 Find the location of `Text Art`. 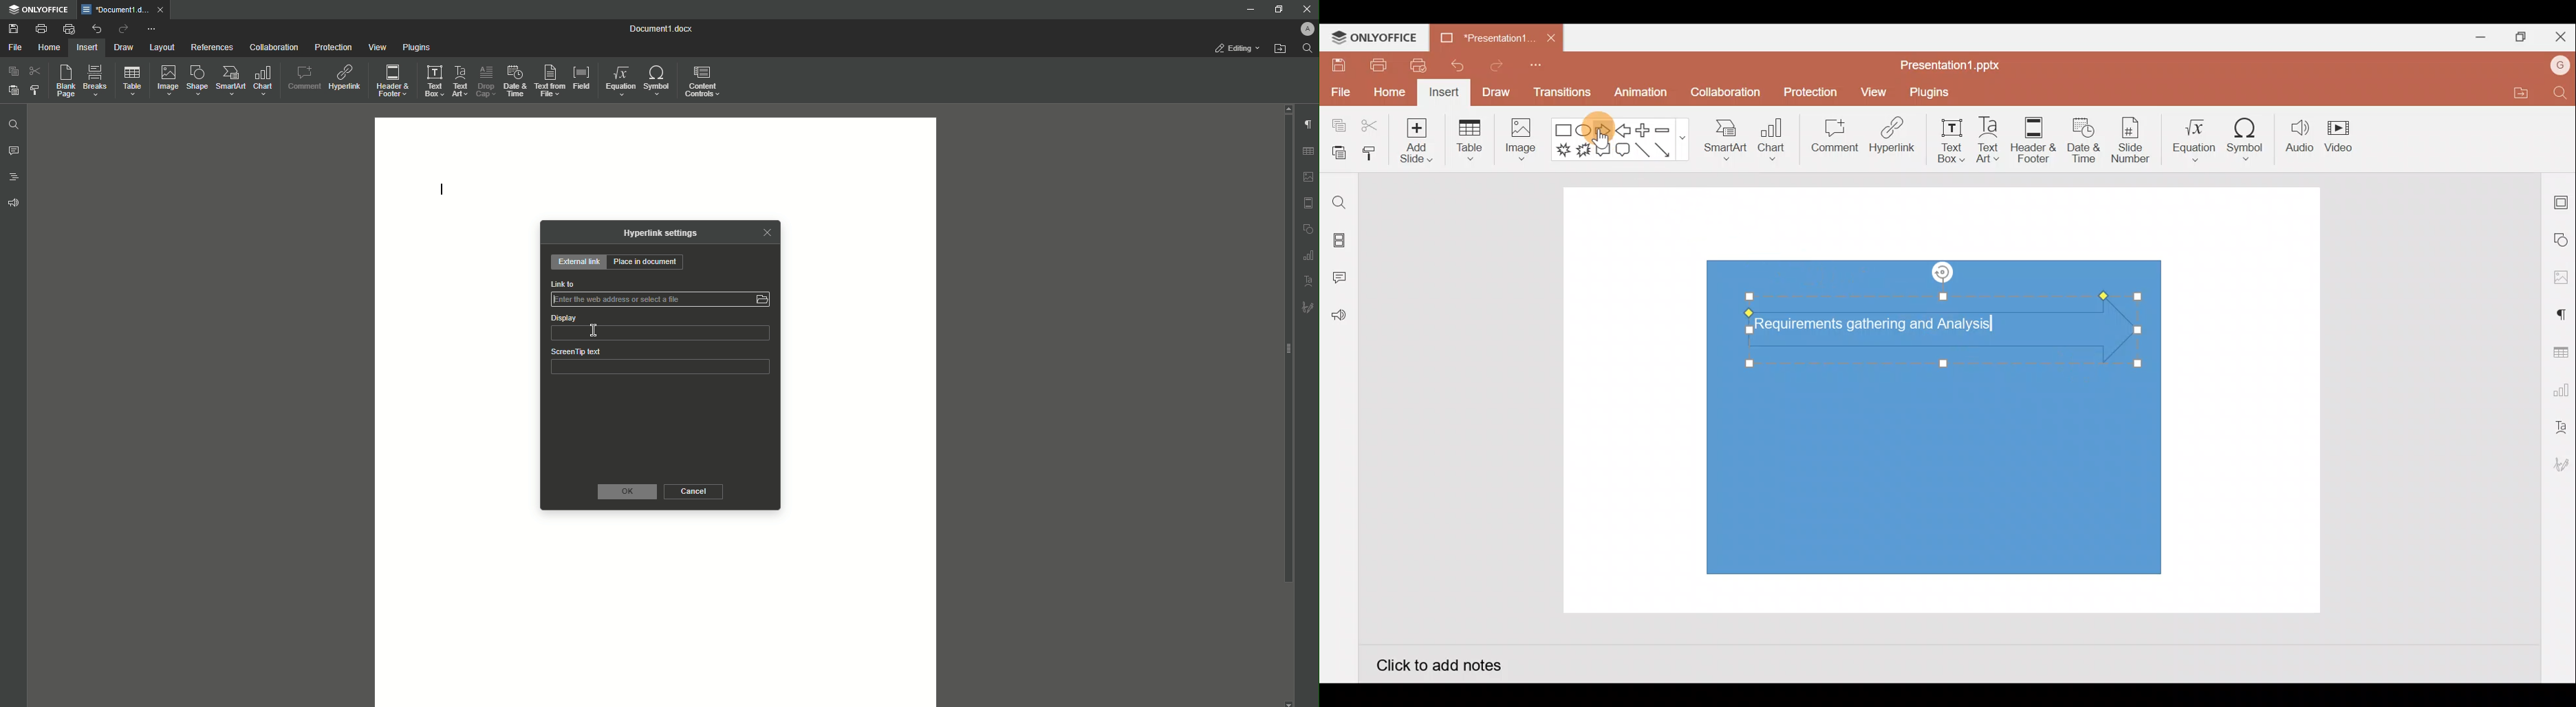

Text Art is located at coordinates (461, 81).